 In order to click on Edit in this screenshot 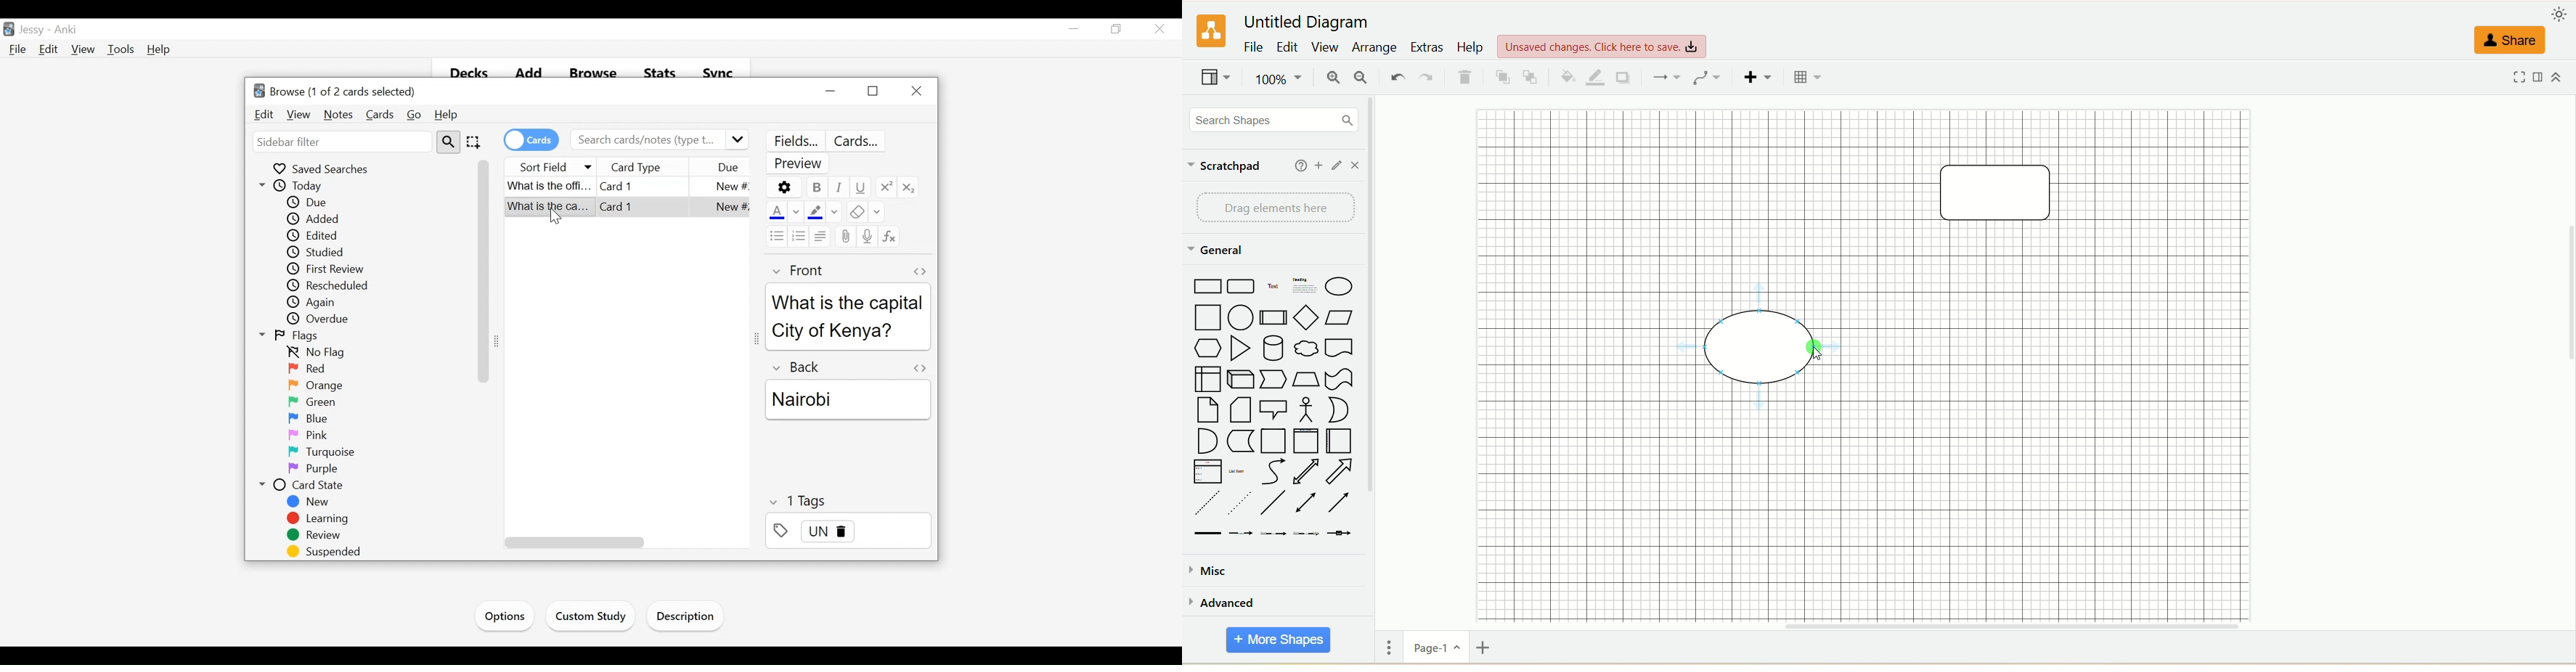, I will do `click(50, 50)`.